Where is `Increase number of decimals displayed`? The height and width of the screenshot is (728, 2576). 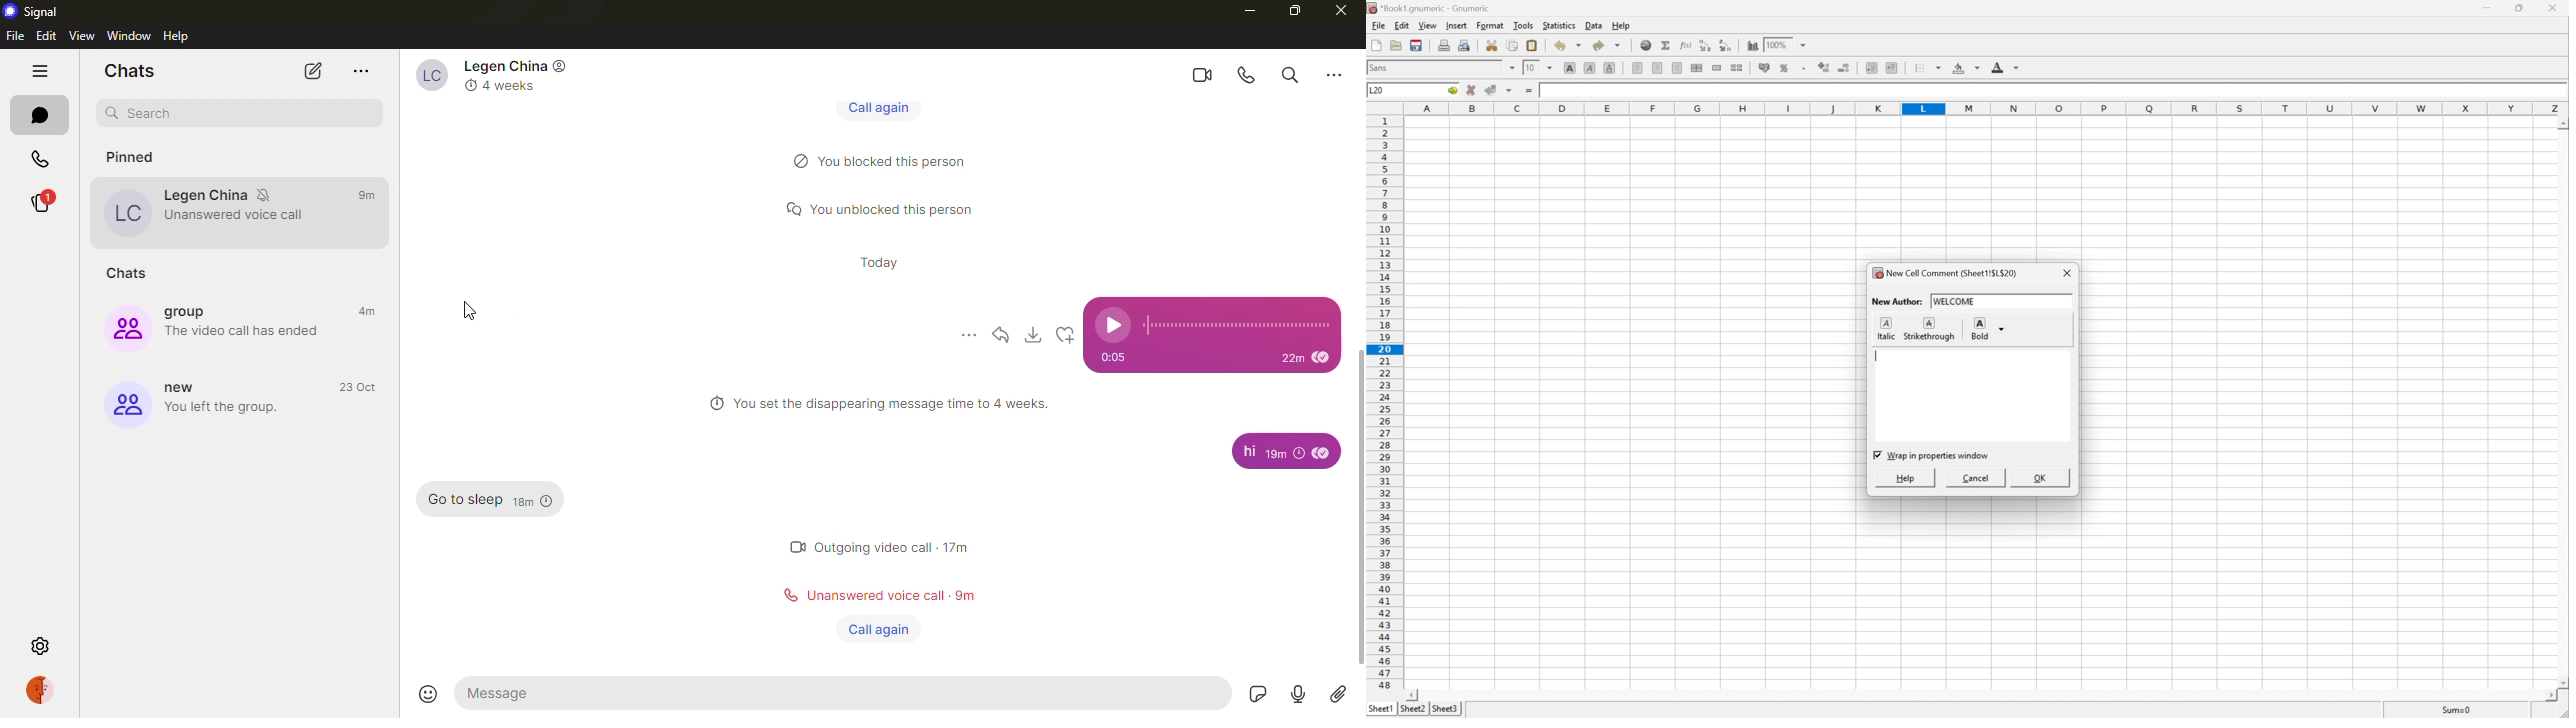 Increase number of decimals displayed is located at coordinates (1825, 68).